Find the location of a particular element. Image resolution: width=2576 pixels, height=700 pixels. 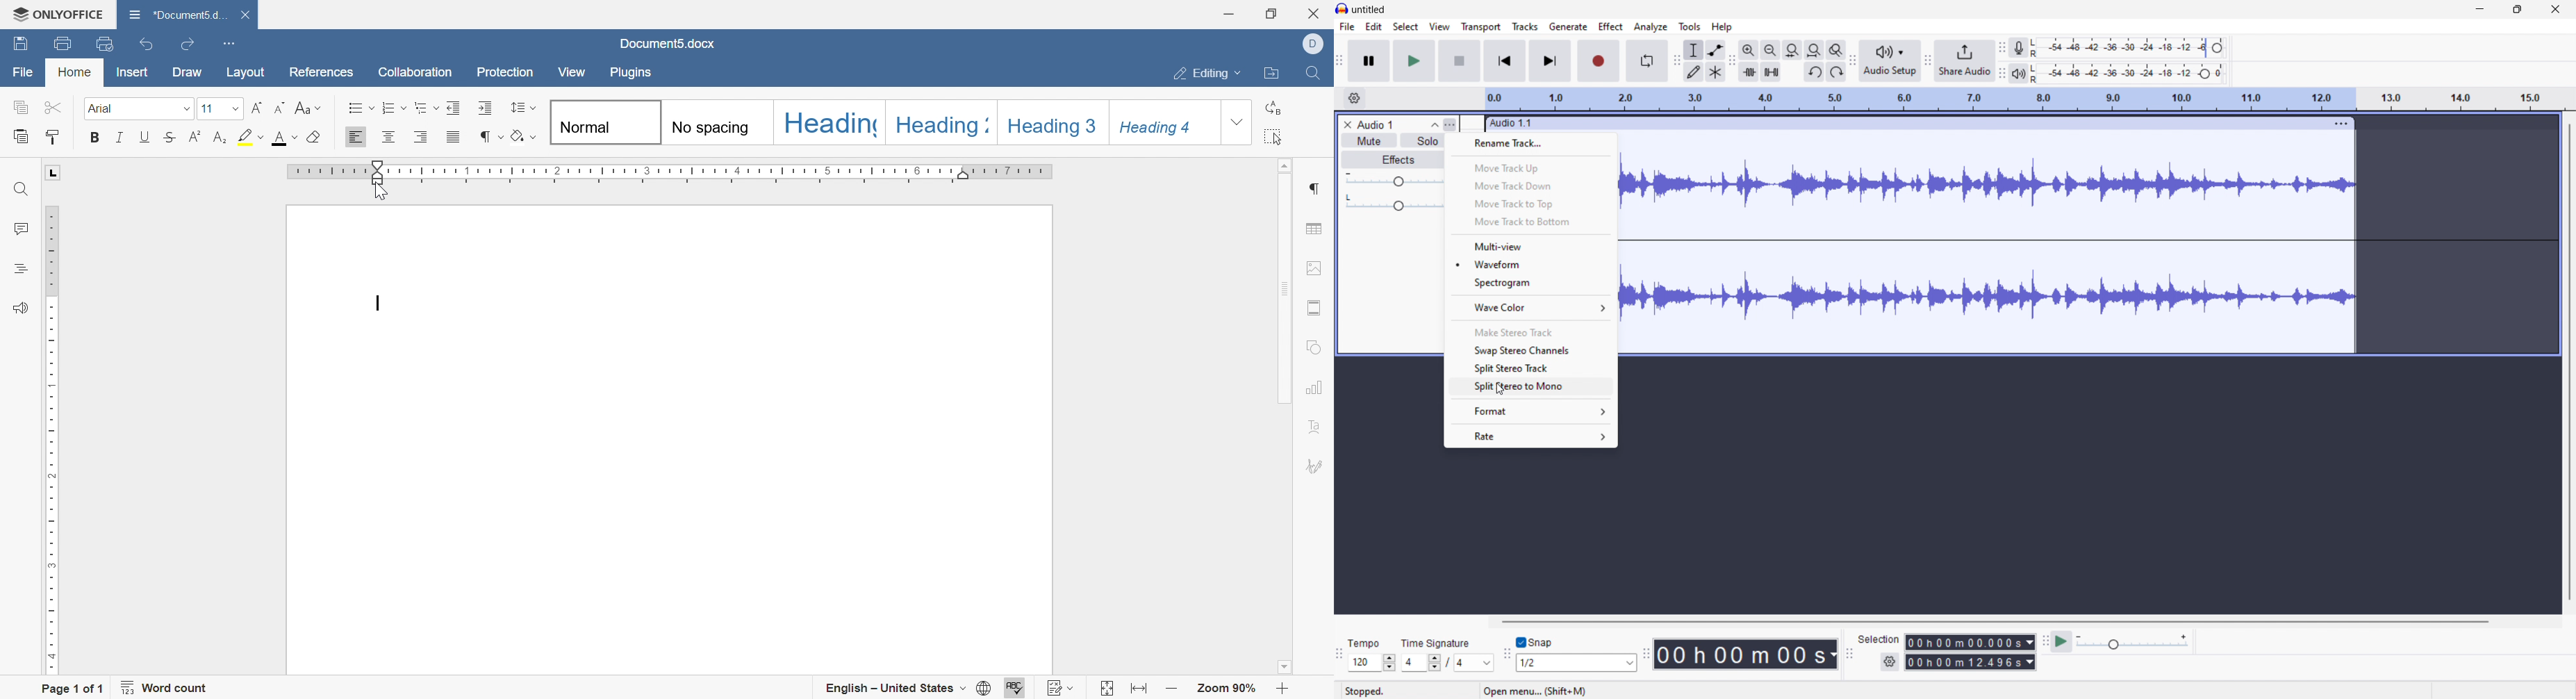

Audio 1.1 is located at coordinates (1899, 124).